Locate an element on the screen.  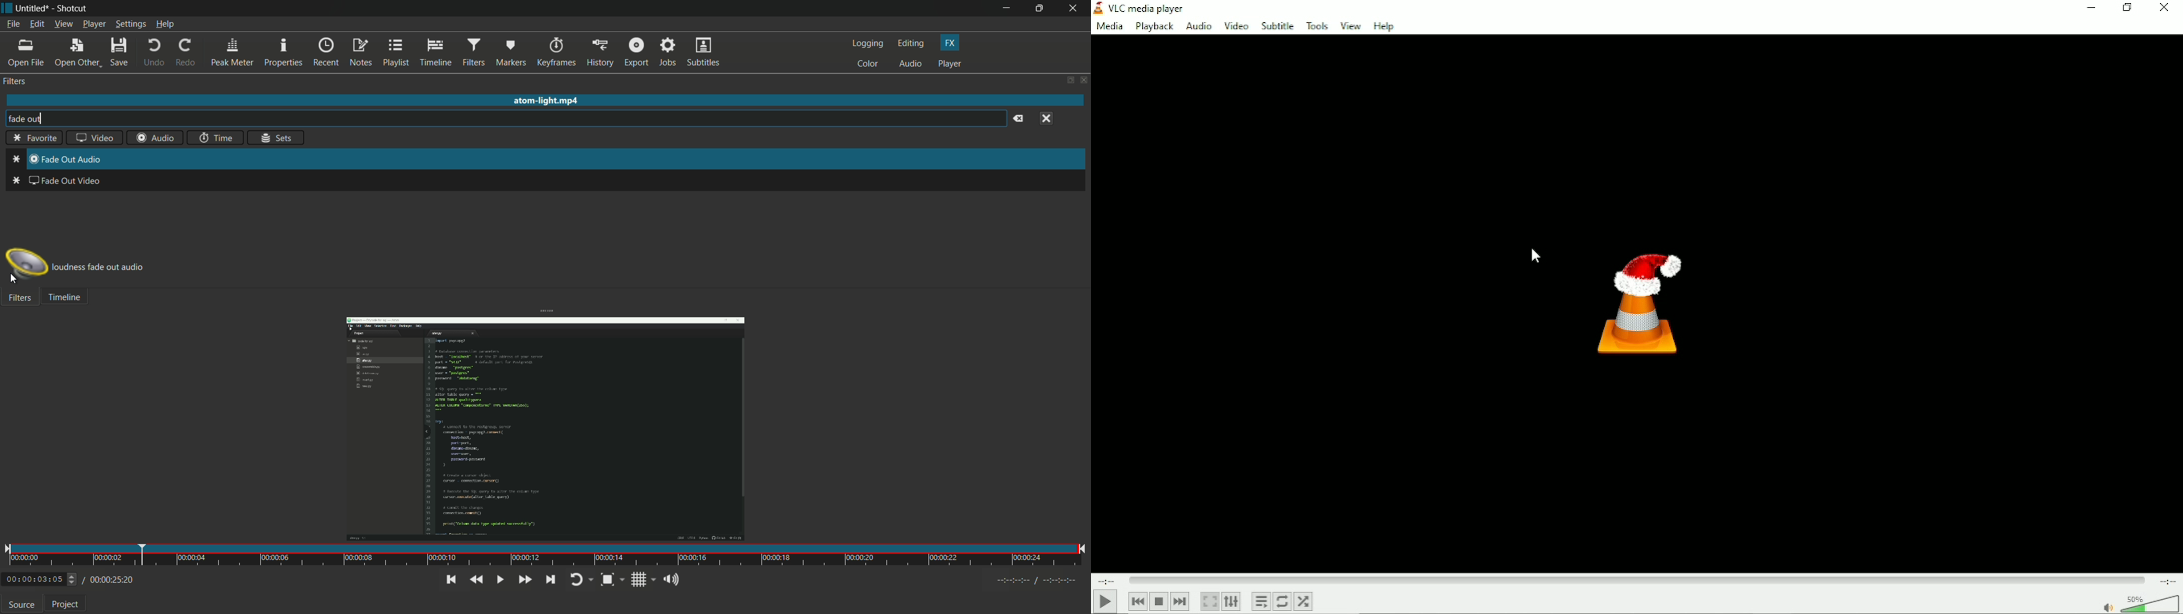
time tracker is located at coordinates (545, 555).